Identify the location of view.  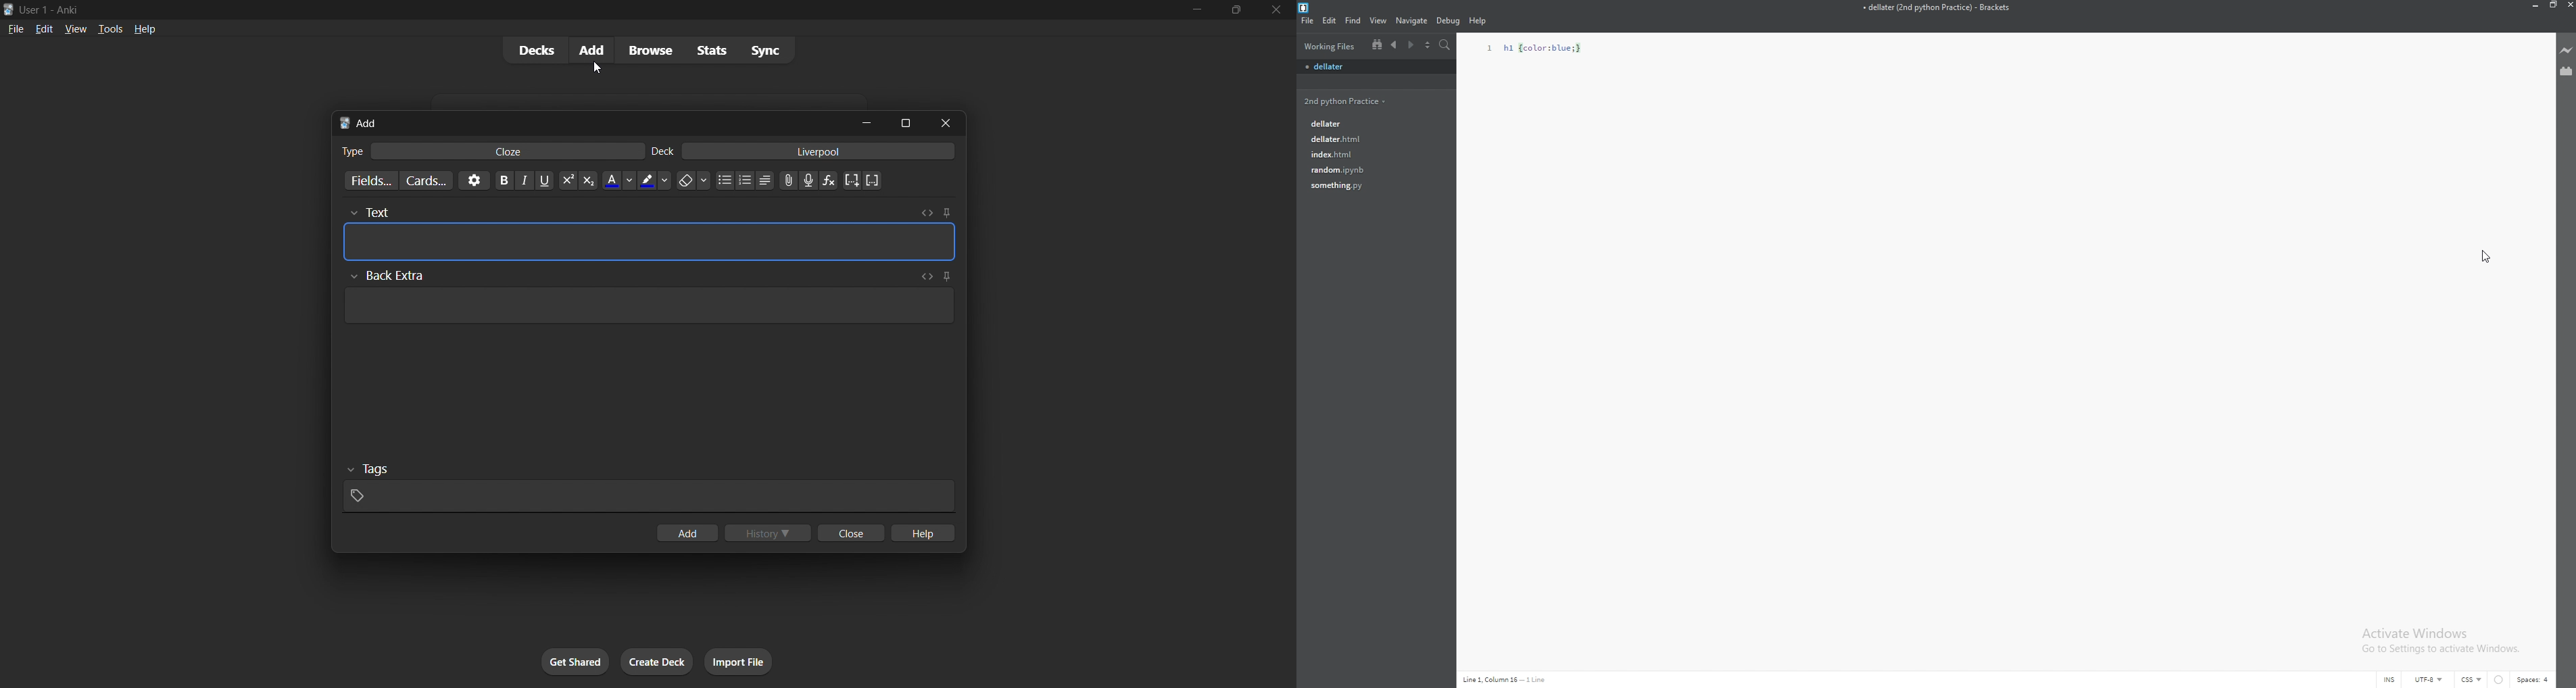
(1379, 21).